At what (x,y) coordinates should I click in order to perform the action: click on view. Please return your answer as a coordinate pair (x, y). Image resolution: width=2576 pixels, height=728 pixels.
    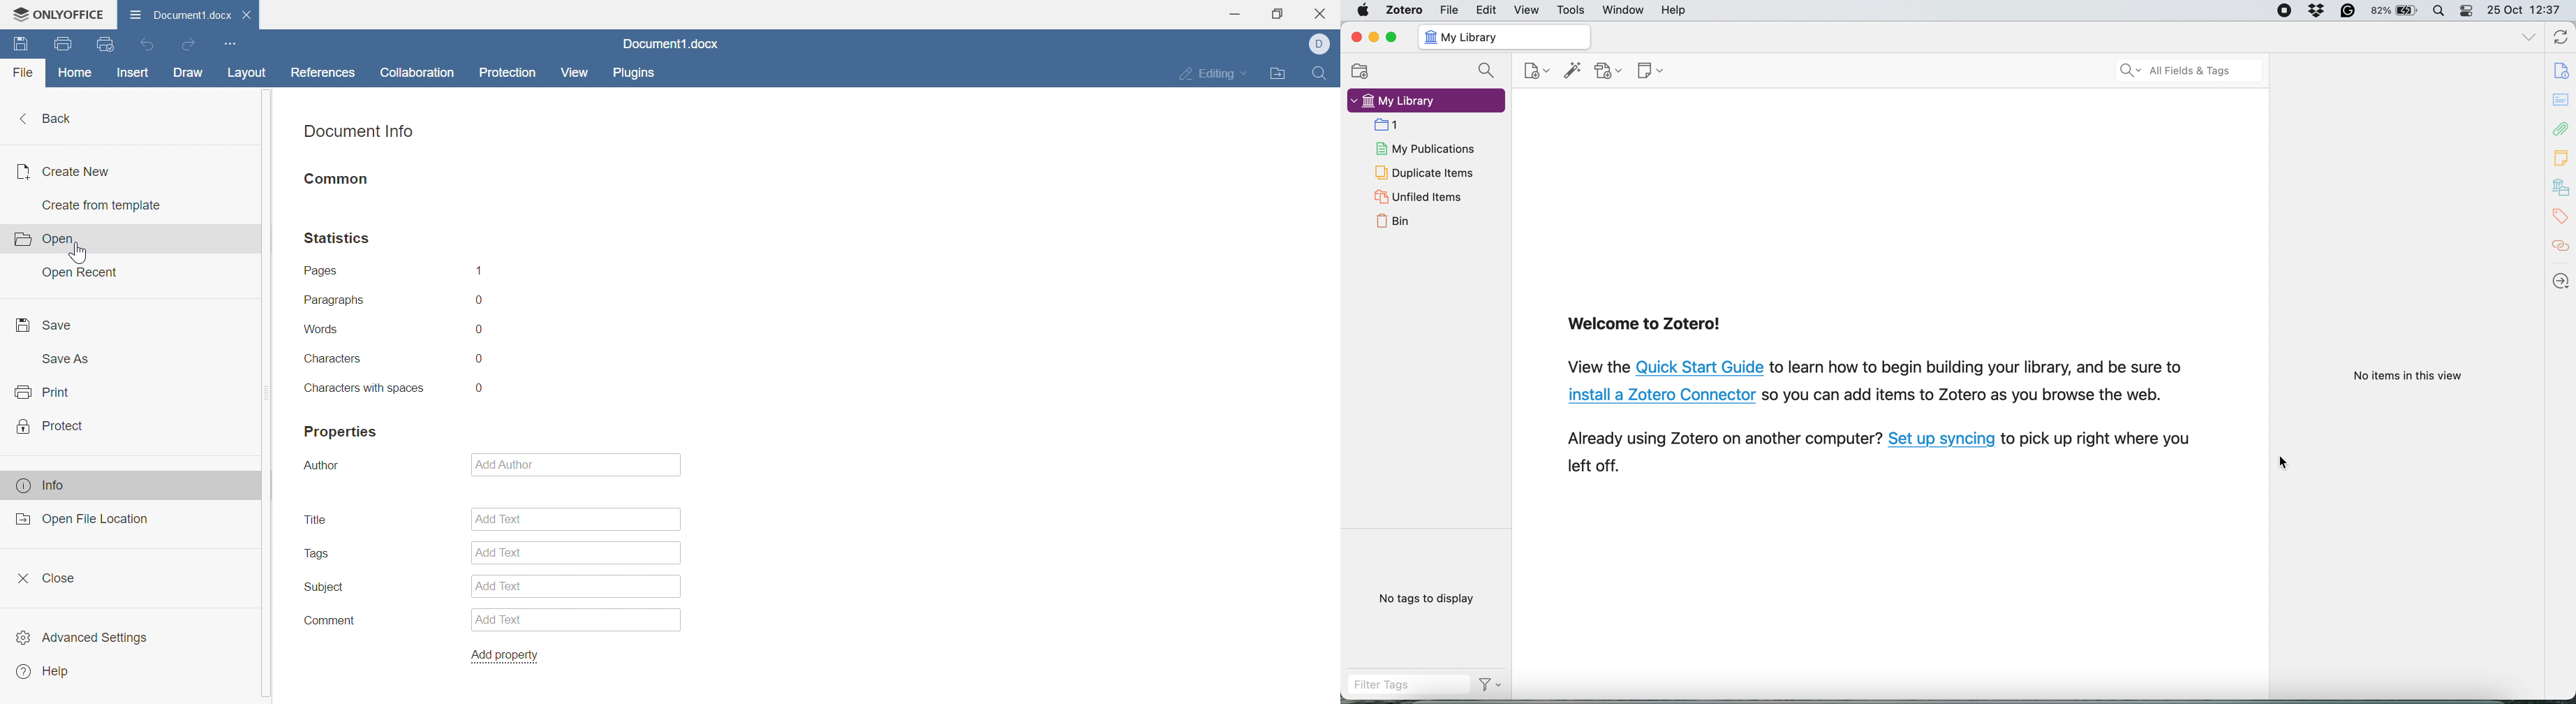
    Looking at the image, I should click on (574, 73).